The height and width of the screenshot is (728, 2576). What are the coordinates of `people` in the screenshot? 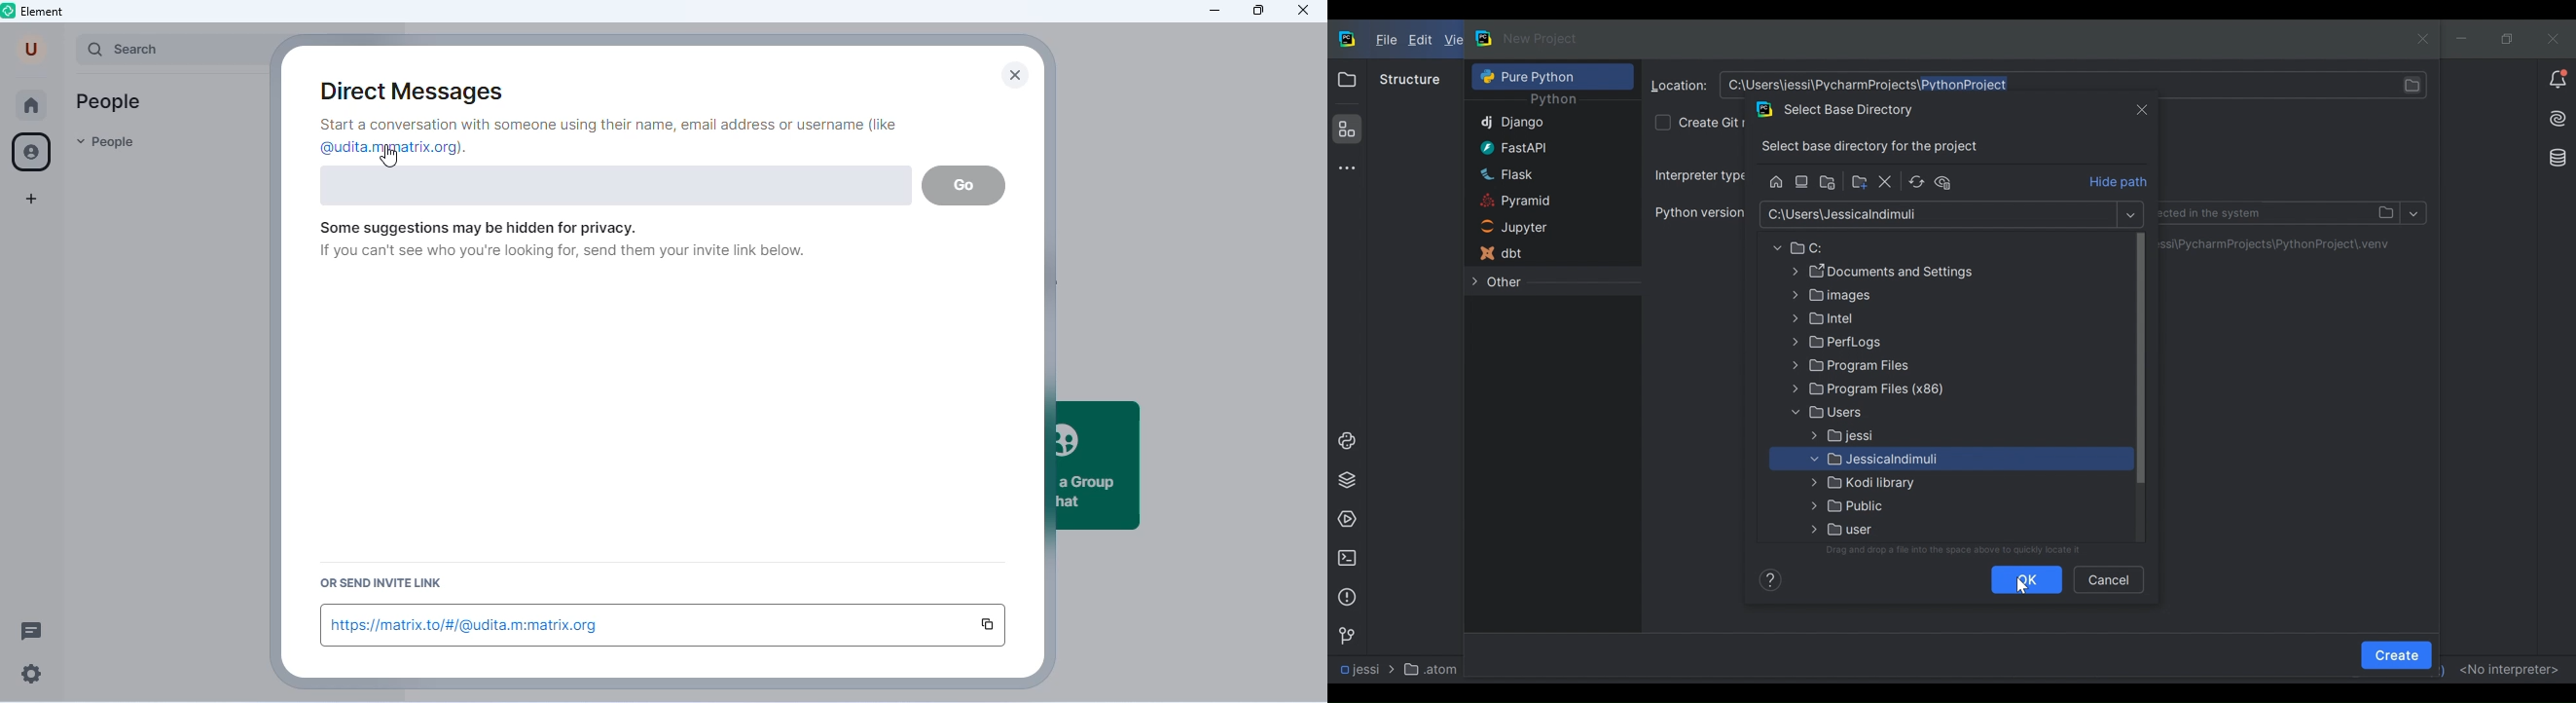 It's located at (107, 144).